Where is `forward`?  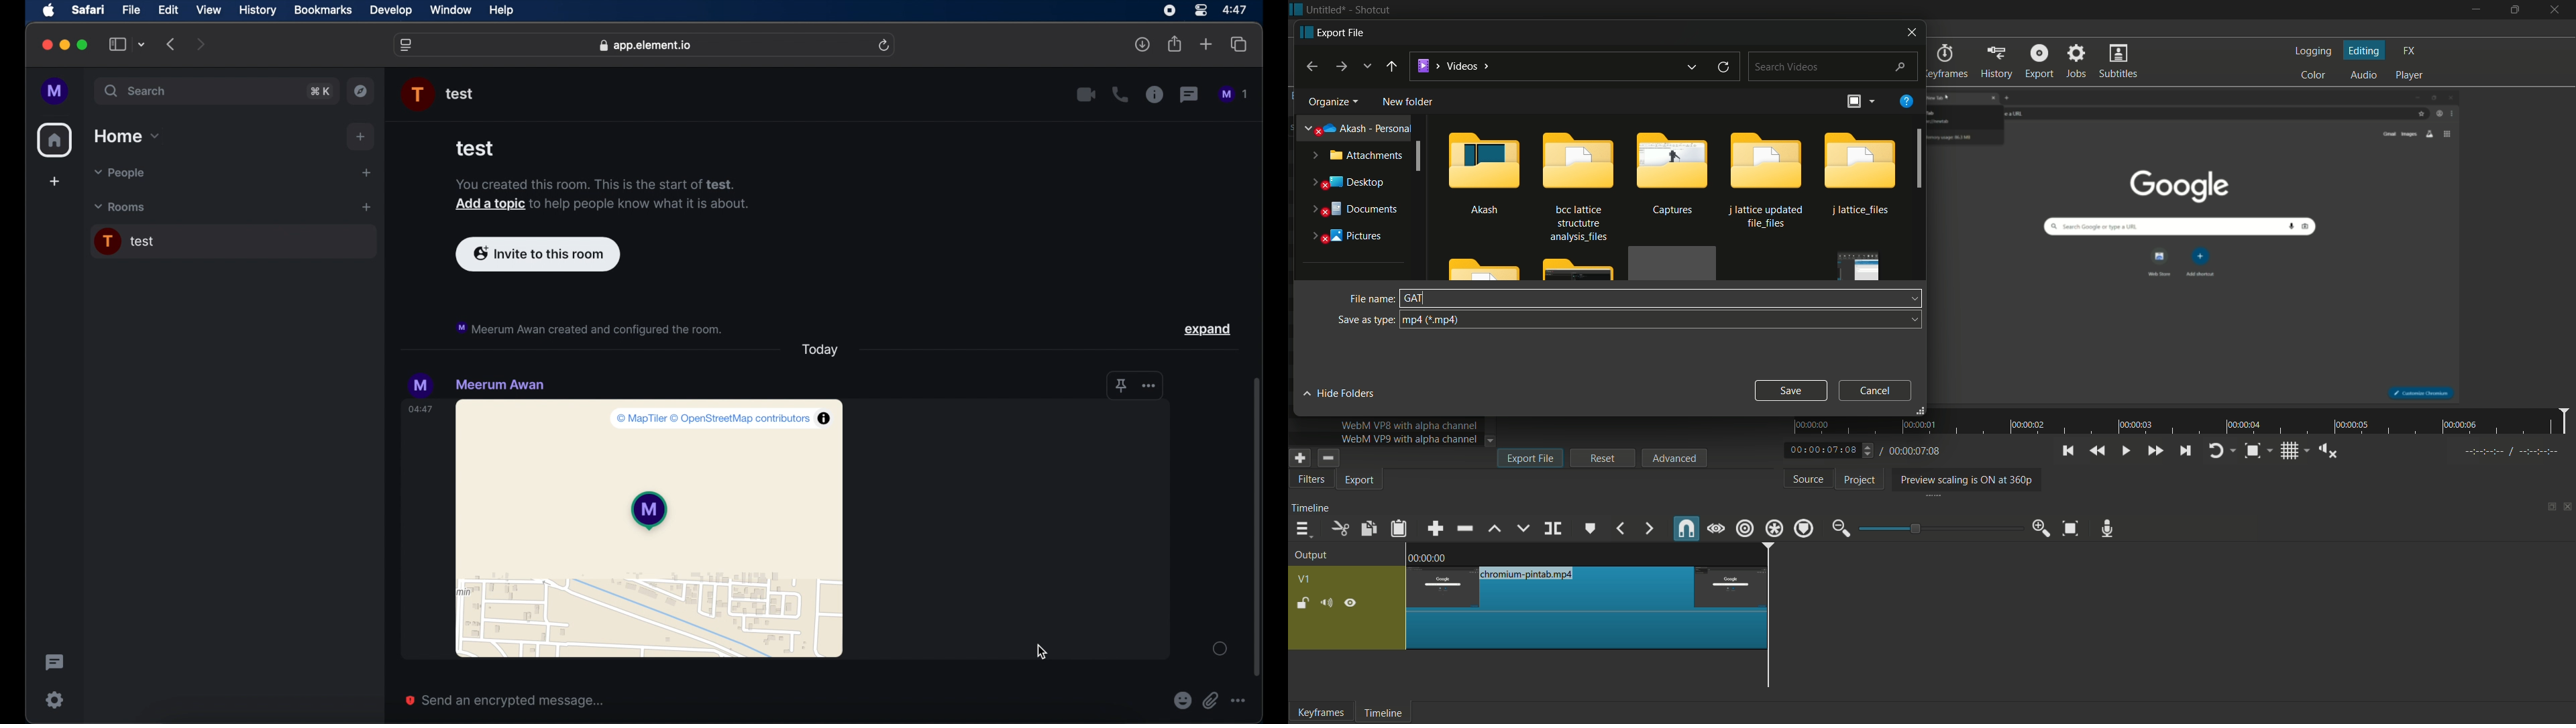
forward is located at coordinates (1340, 67).